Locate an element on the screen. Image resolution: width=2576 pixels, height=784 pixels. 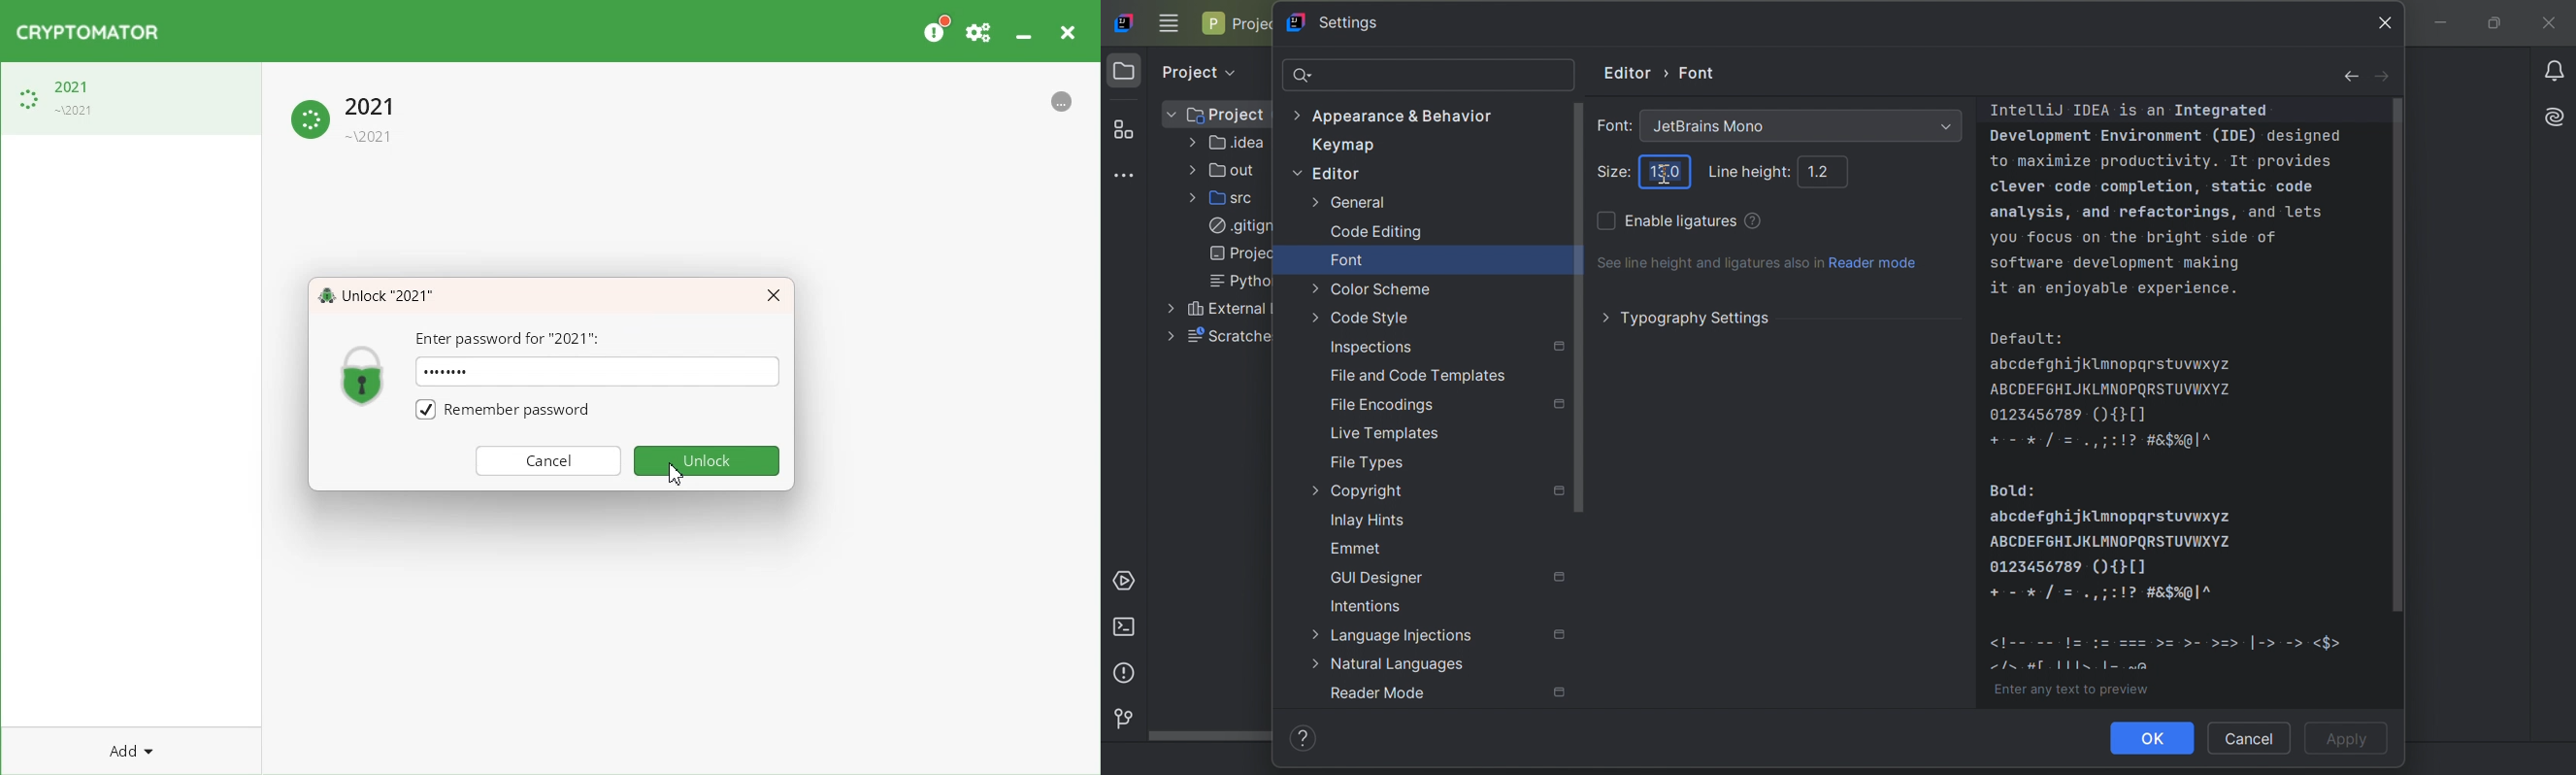
ABCDEFGHIJKLMNOPQRSTUVWXYZ is located at coordinates (2113, 389).